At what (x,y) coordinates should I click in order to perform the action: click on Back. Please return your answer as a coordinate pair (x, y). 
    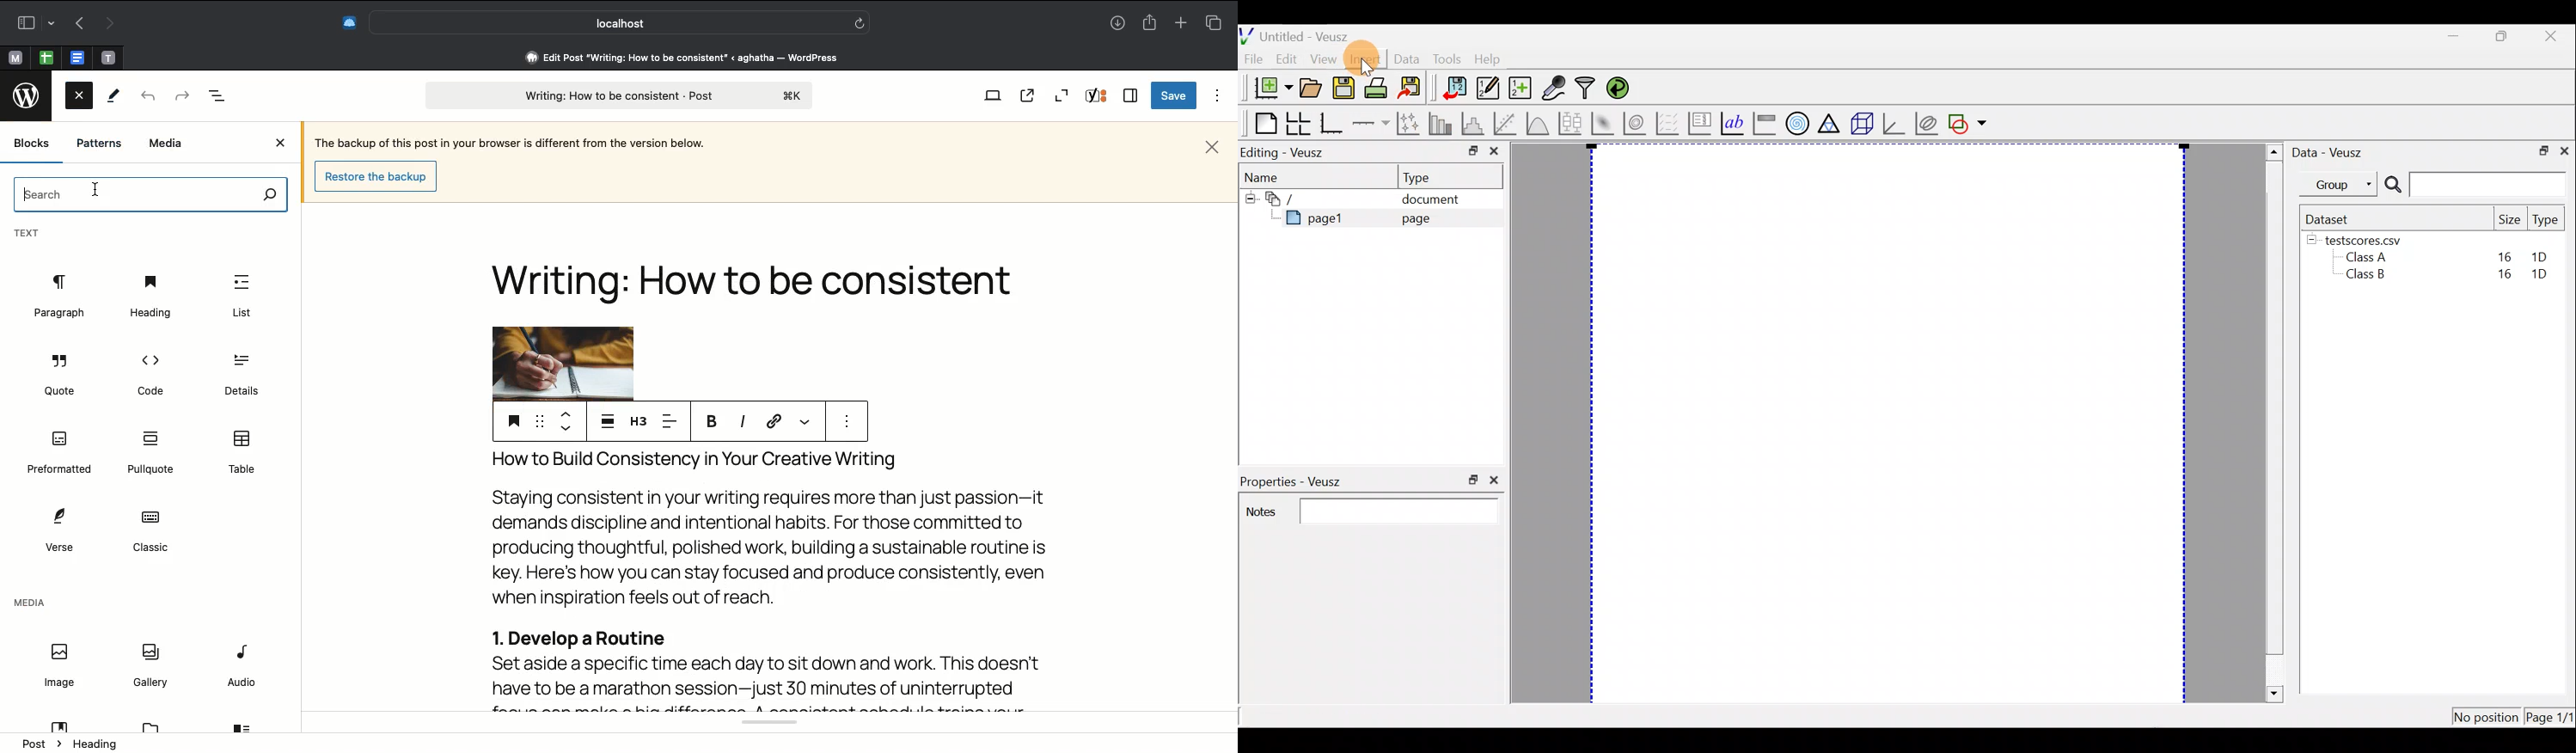
    Looking at the image, I should click on (146, 97).